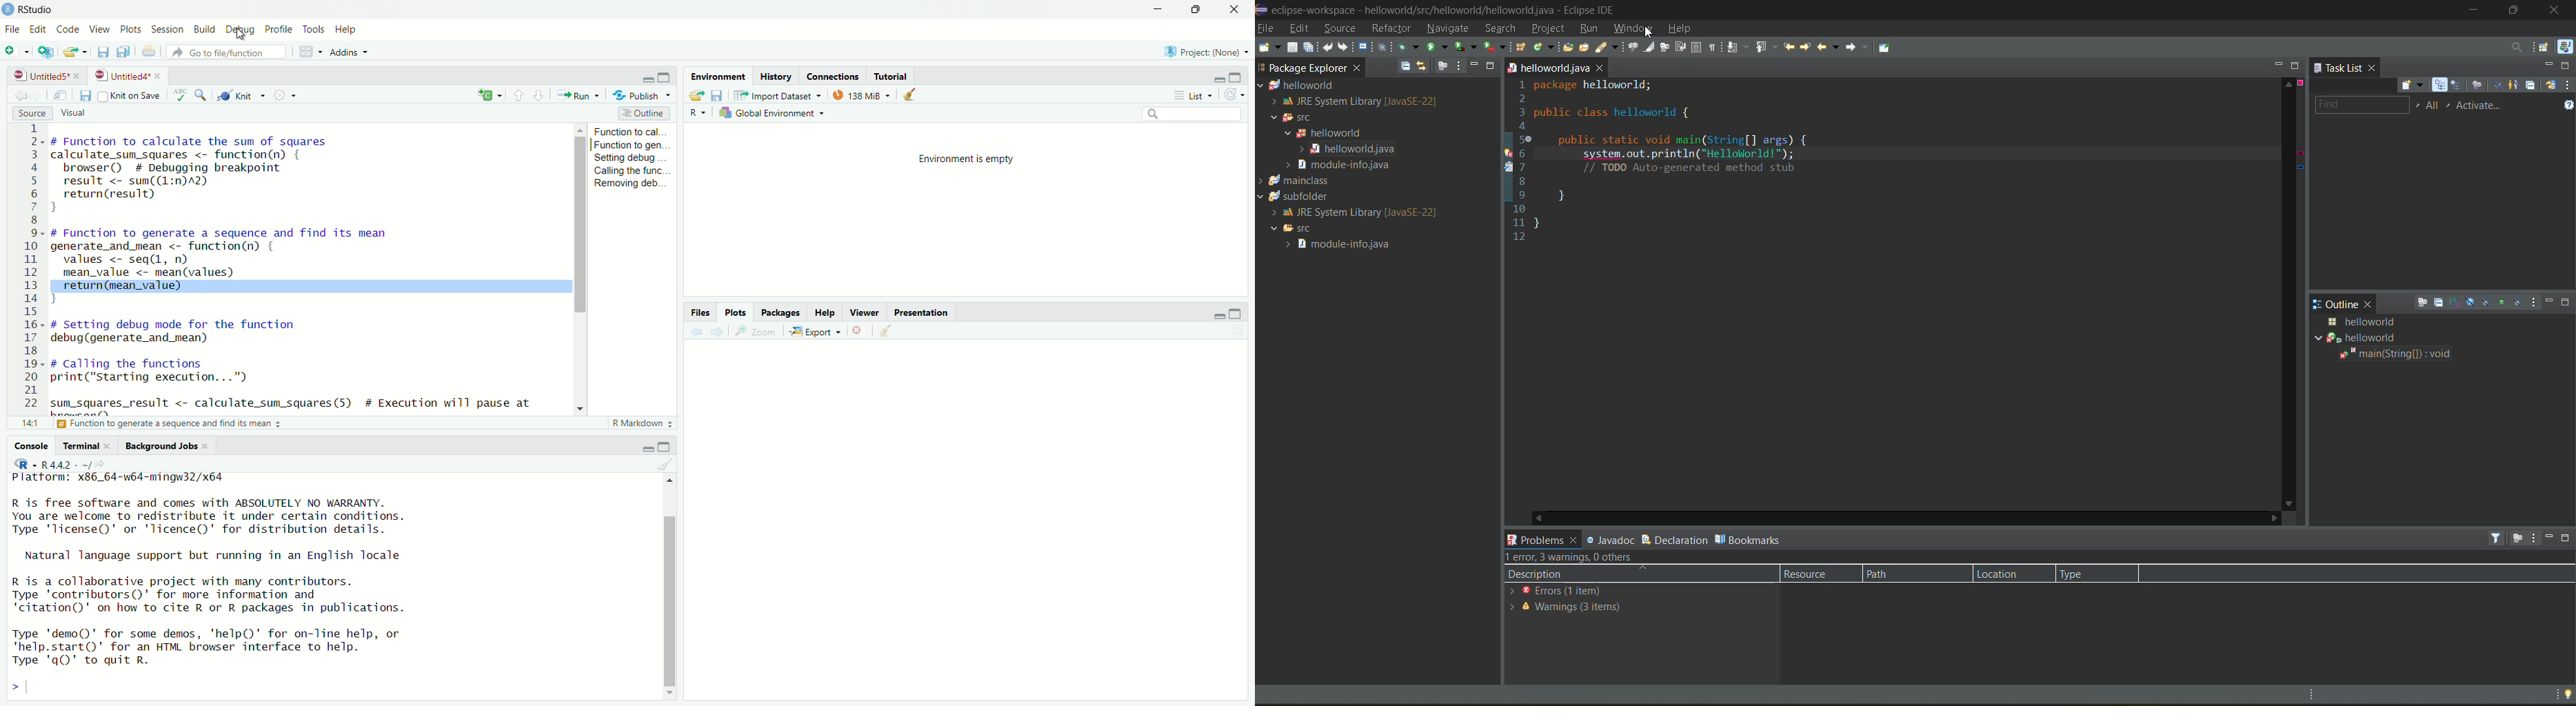 The height and width of the screenshot is (728, 2576). Describe the element at coordinates (630, 131) in the screenshot. I see `function to cal...` at that location.